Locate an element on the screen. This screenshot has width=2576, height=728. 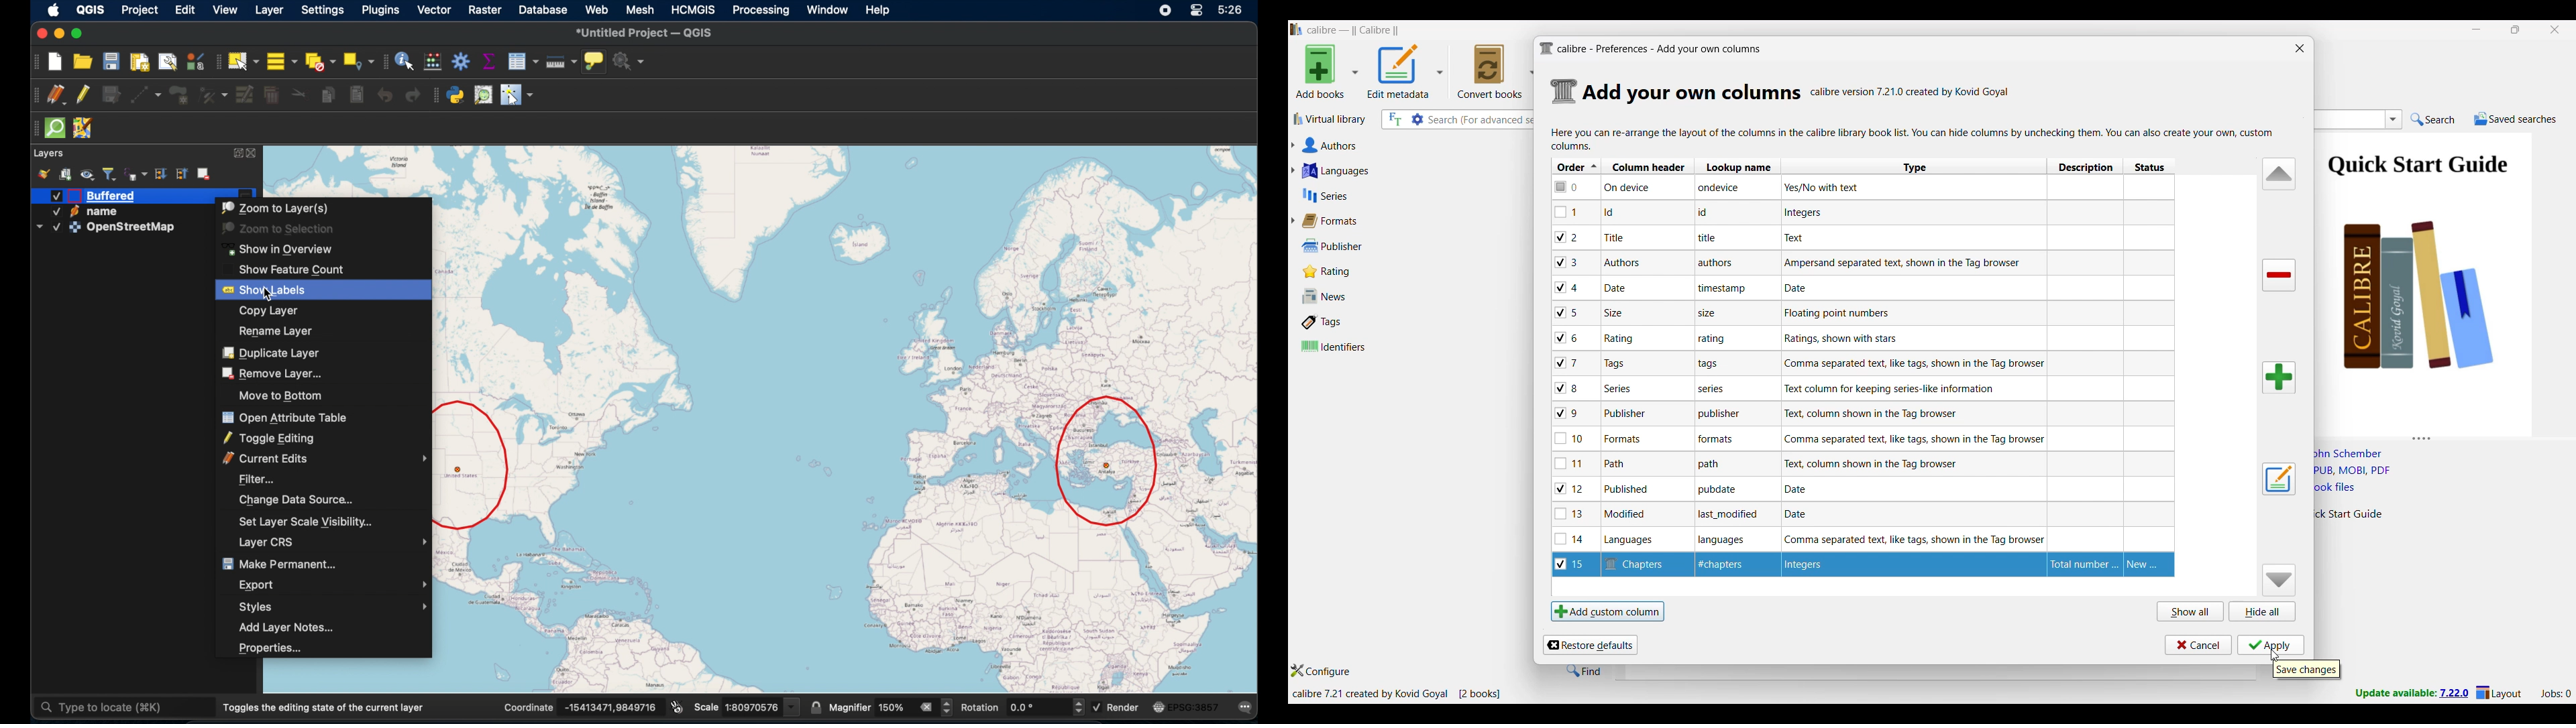
zoom to layers is located at coordinates (276, 207).